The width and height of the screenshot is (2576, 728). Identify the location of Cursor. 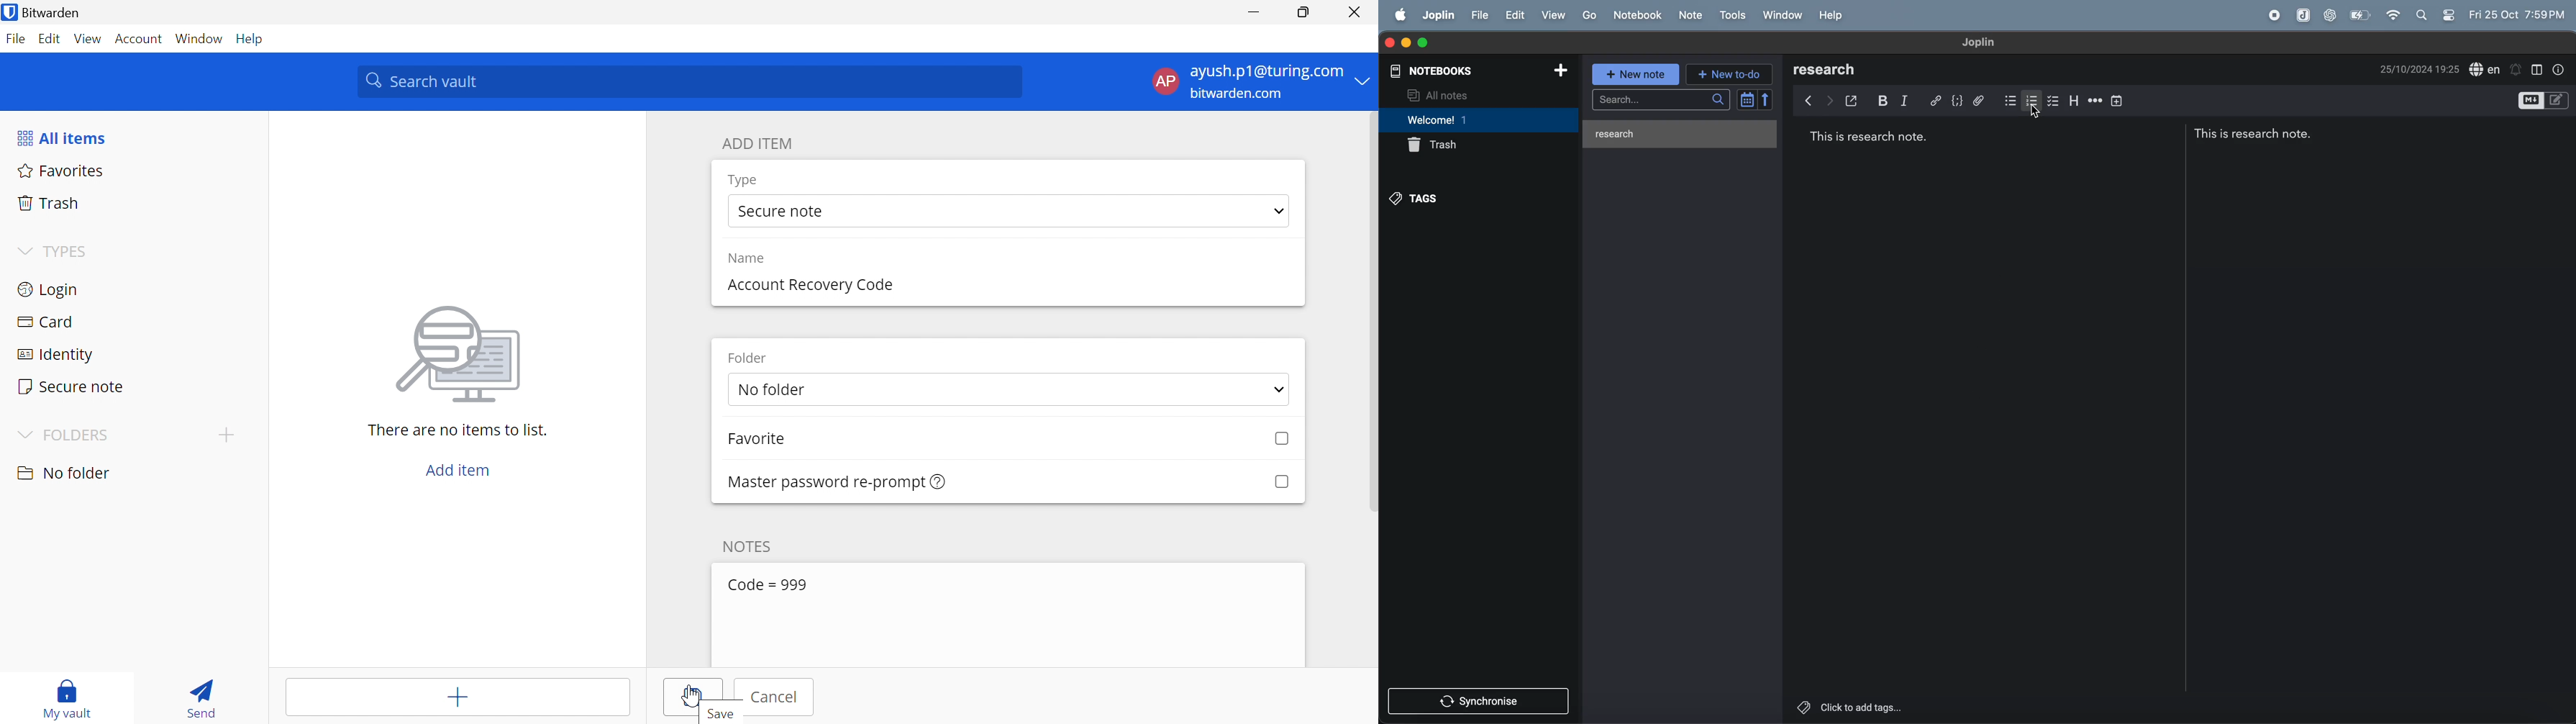
(2037, 117).